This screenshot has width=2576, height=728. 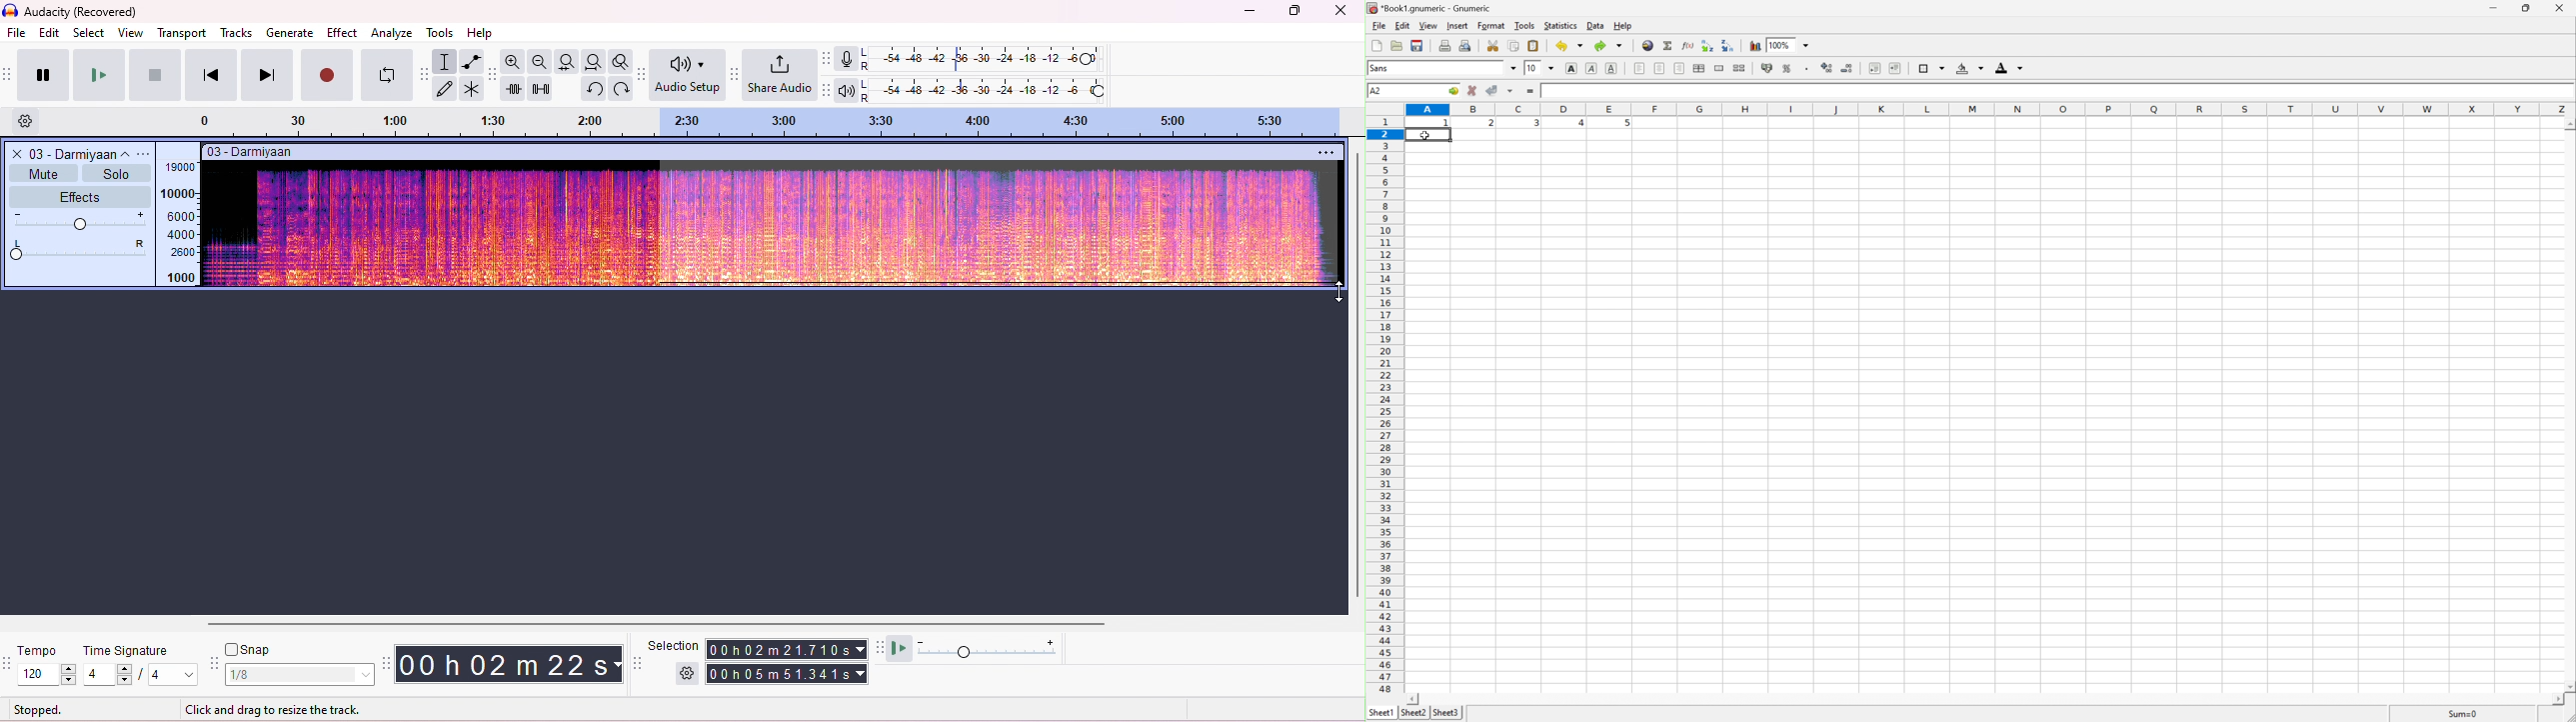 I want to click on effect, so click(x=342, y=34).